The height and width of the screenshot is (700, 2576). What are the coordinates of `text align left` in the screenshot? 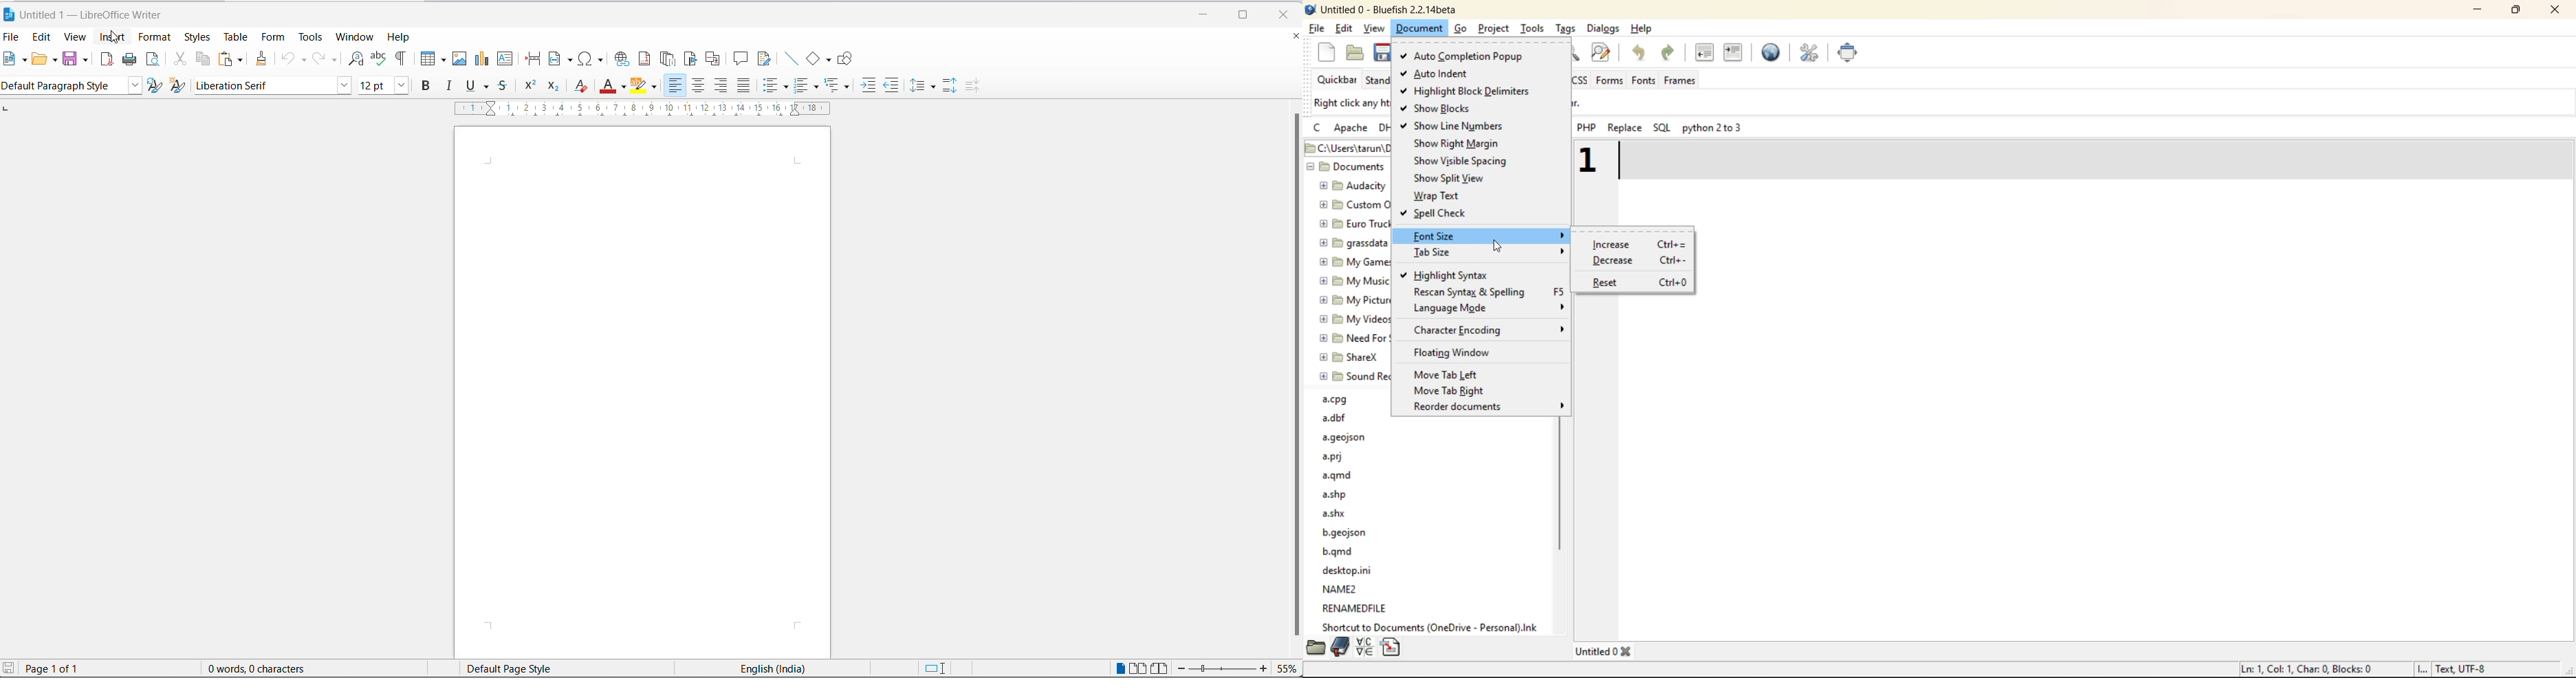 It's located at (675, 87).